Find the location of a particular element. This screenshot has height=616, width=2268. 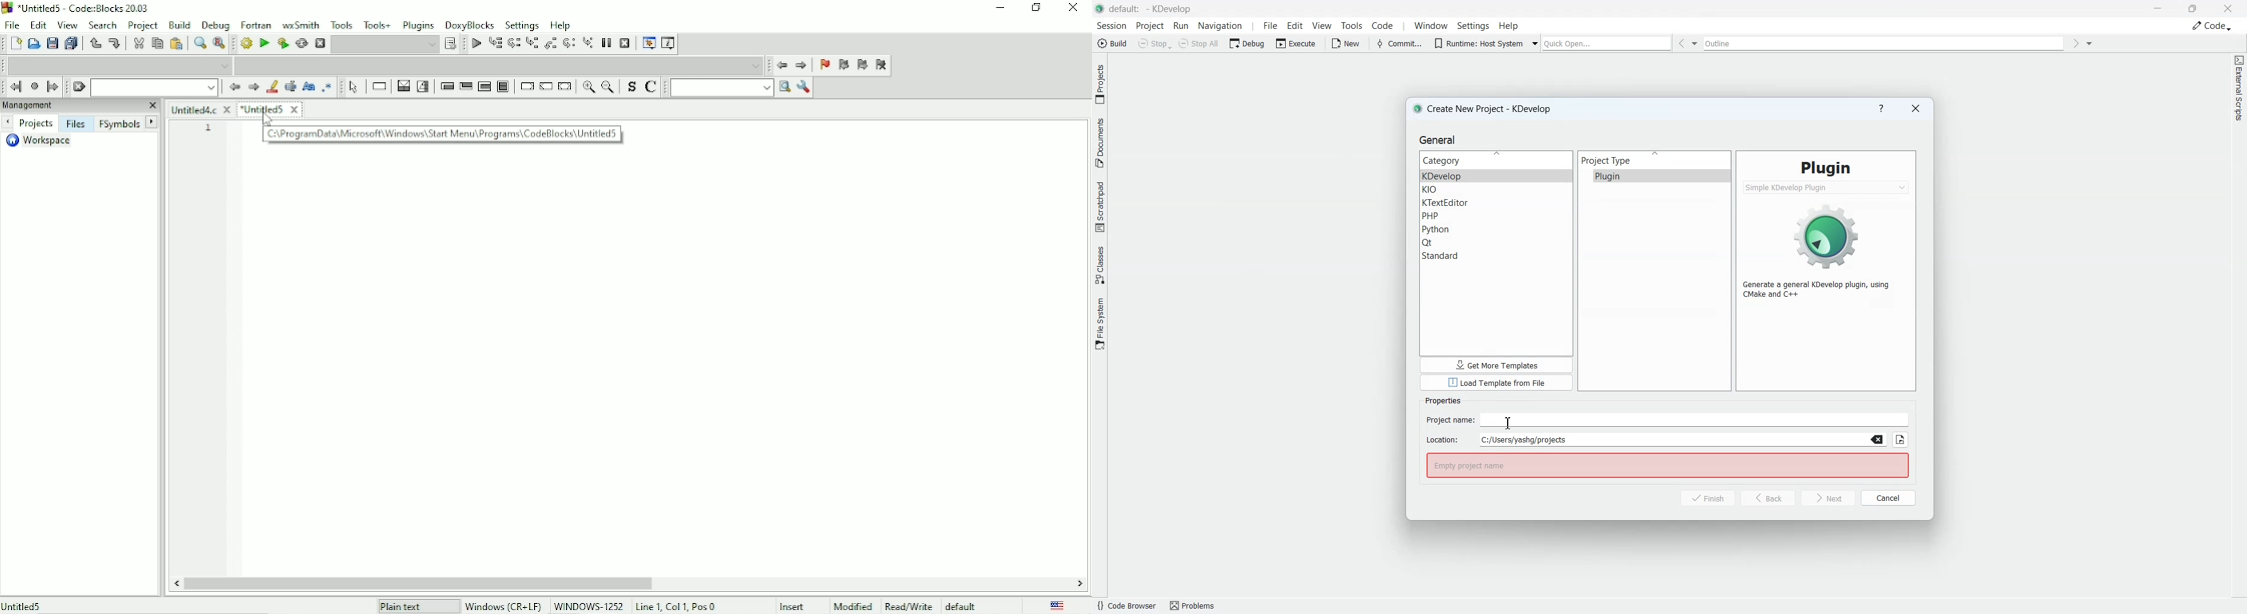

Help is located at coordinates (562, 25).